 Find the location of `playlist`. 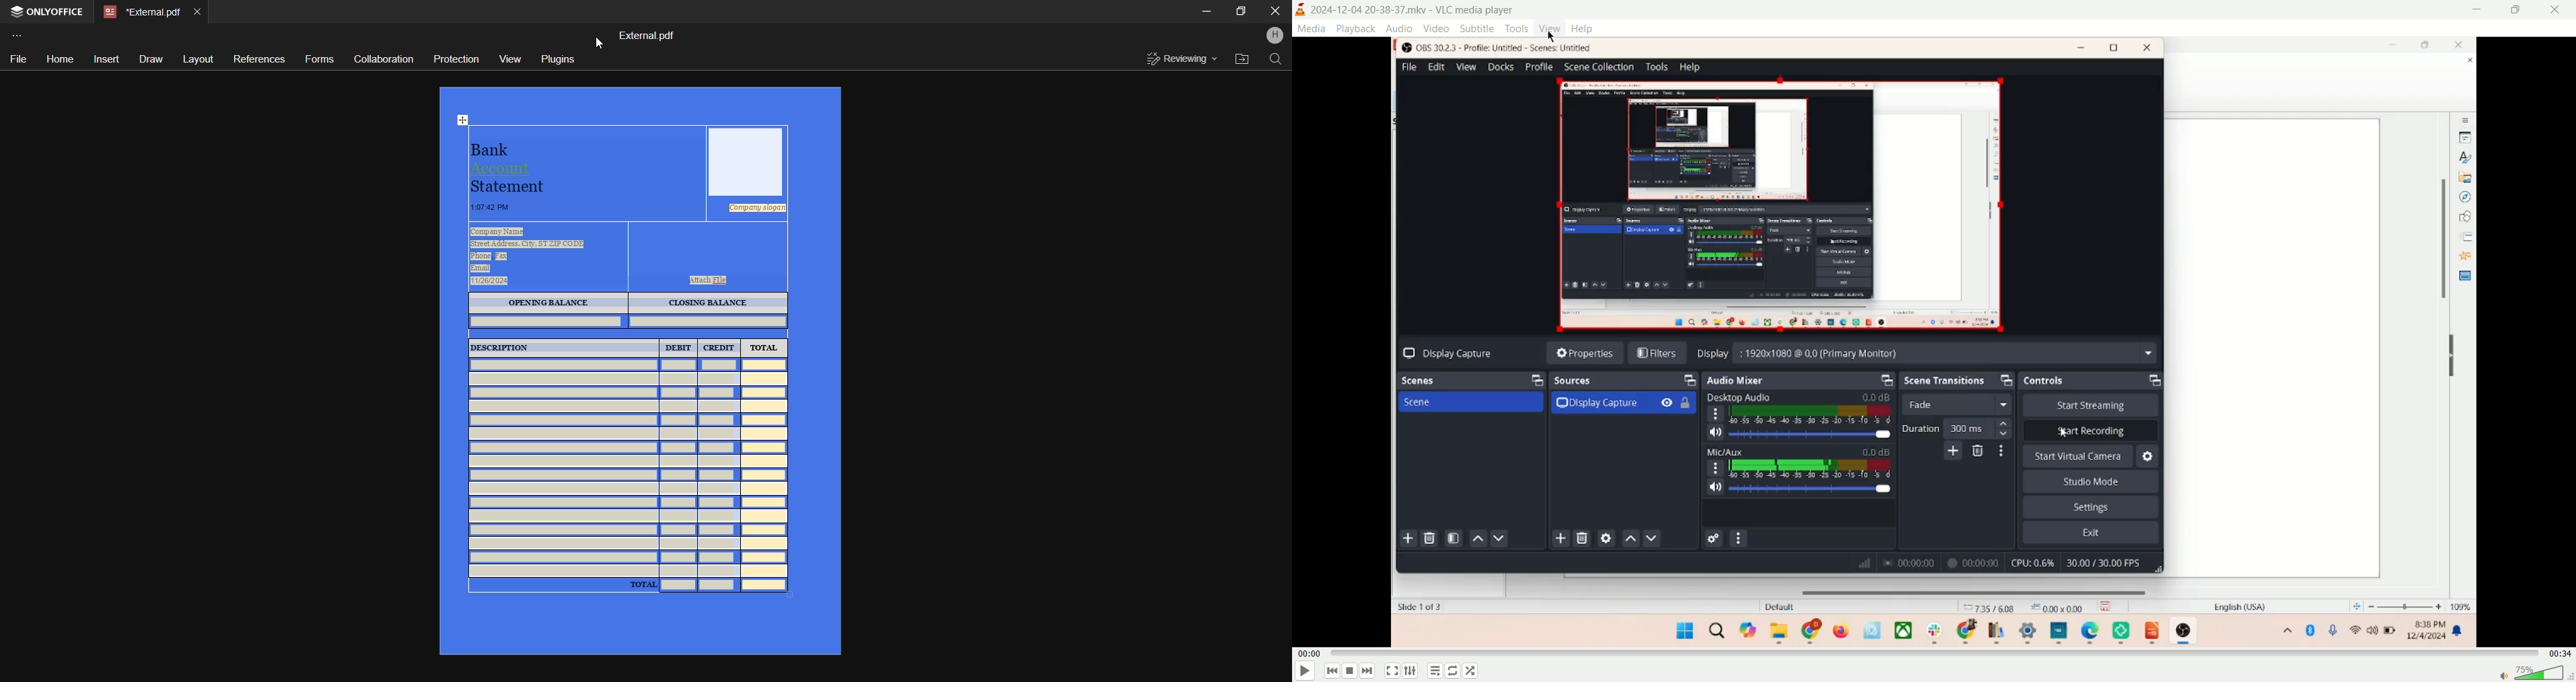

playlist is located at coordinates (1433, 671).